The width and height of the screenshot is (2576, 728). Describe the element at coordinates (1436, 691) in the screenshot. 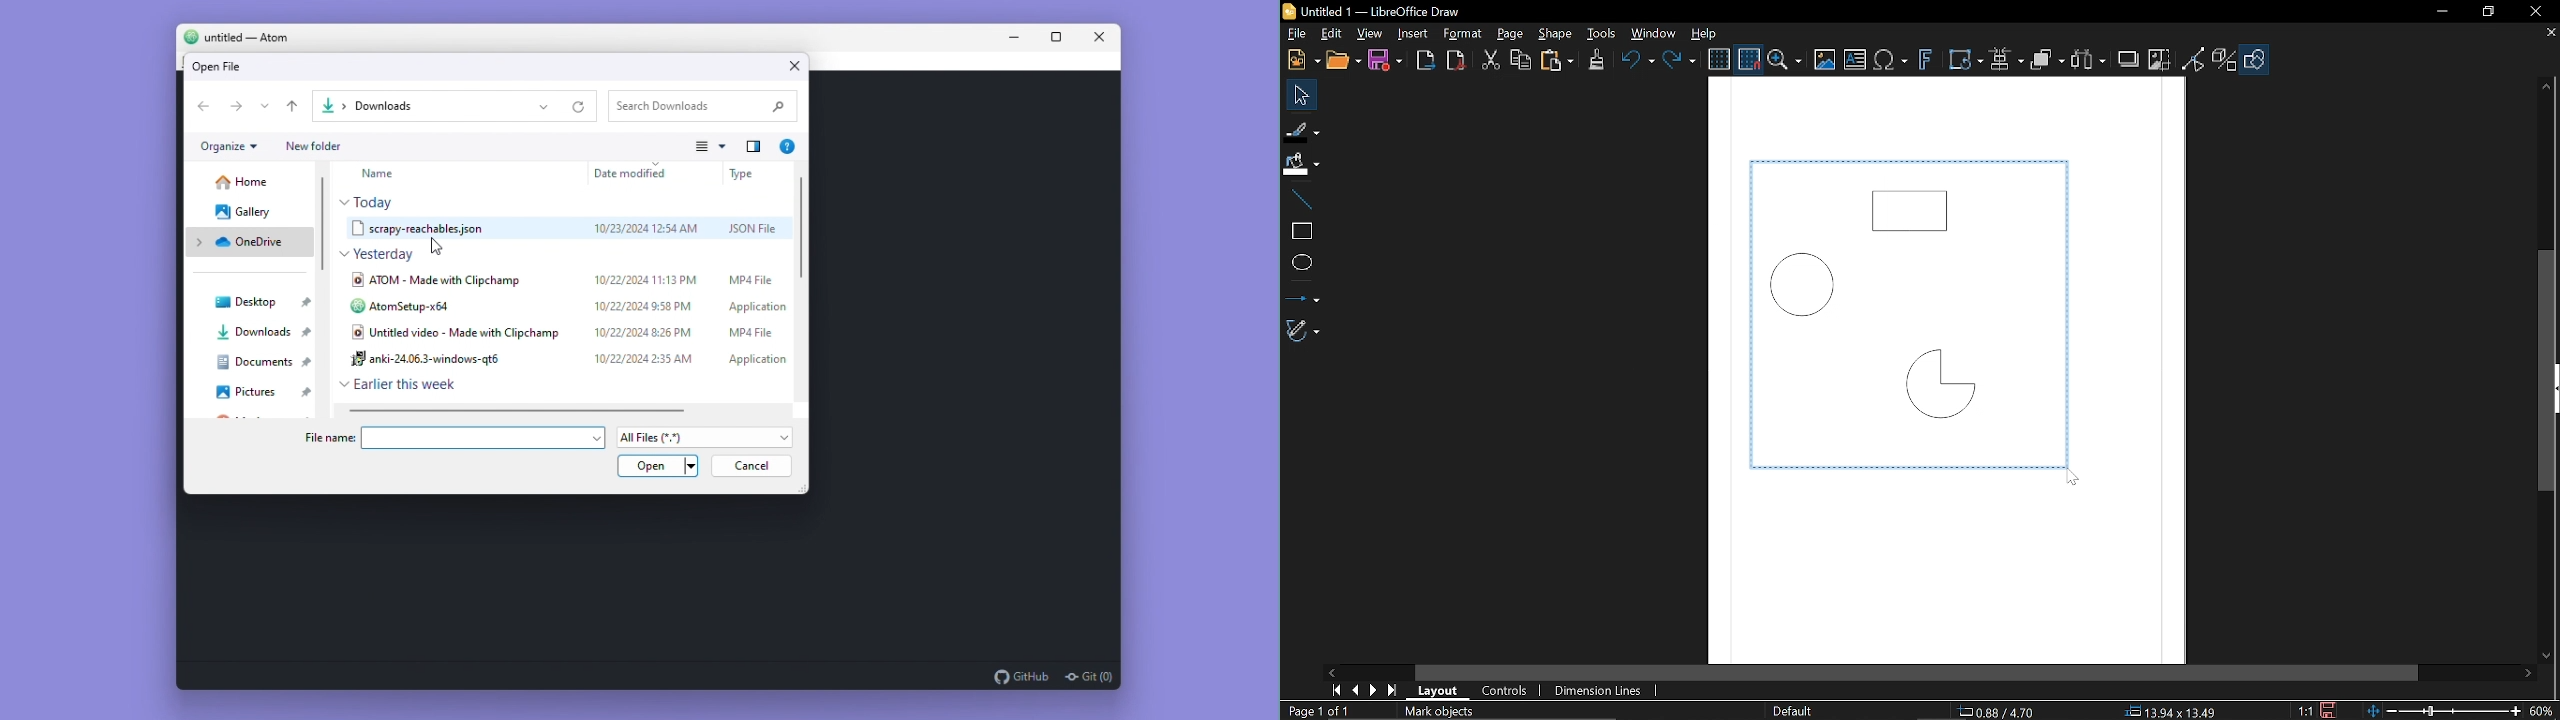

I see `Layout` at that location.